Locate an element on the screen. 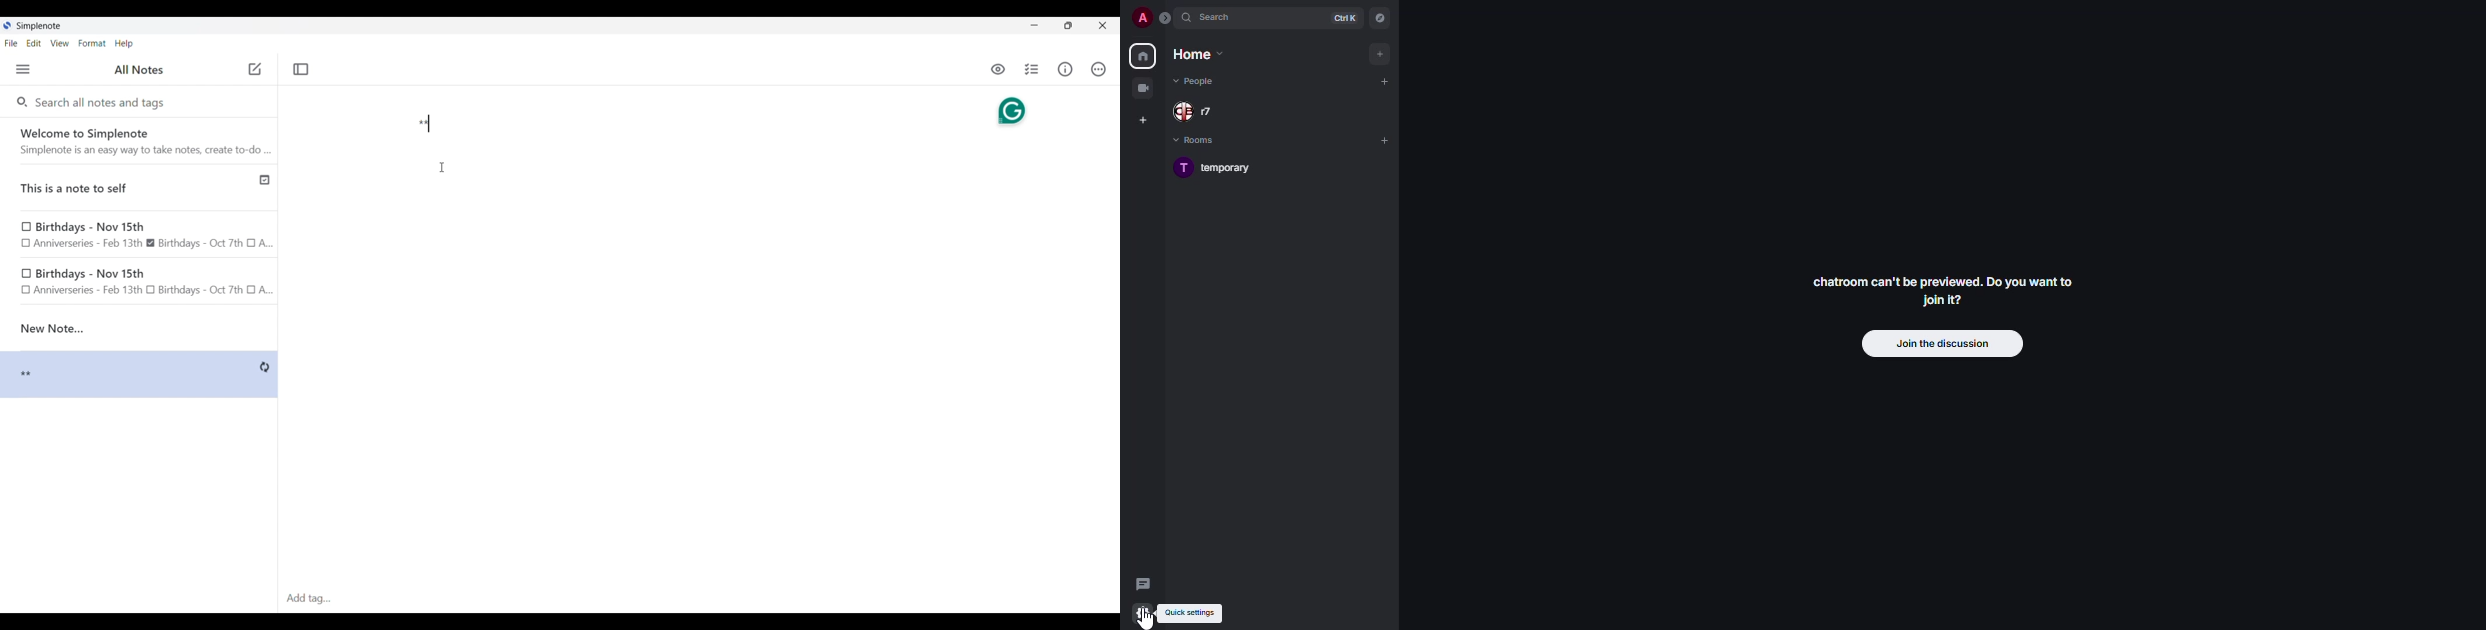  Note preview changed is located at coordinates (128, 374).